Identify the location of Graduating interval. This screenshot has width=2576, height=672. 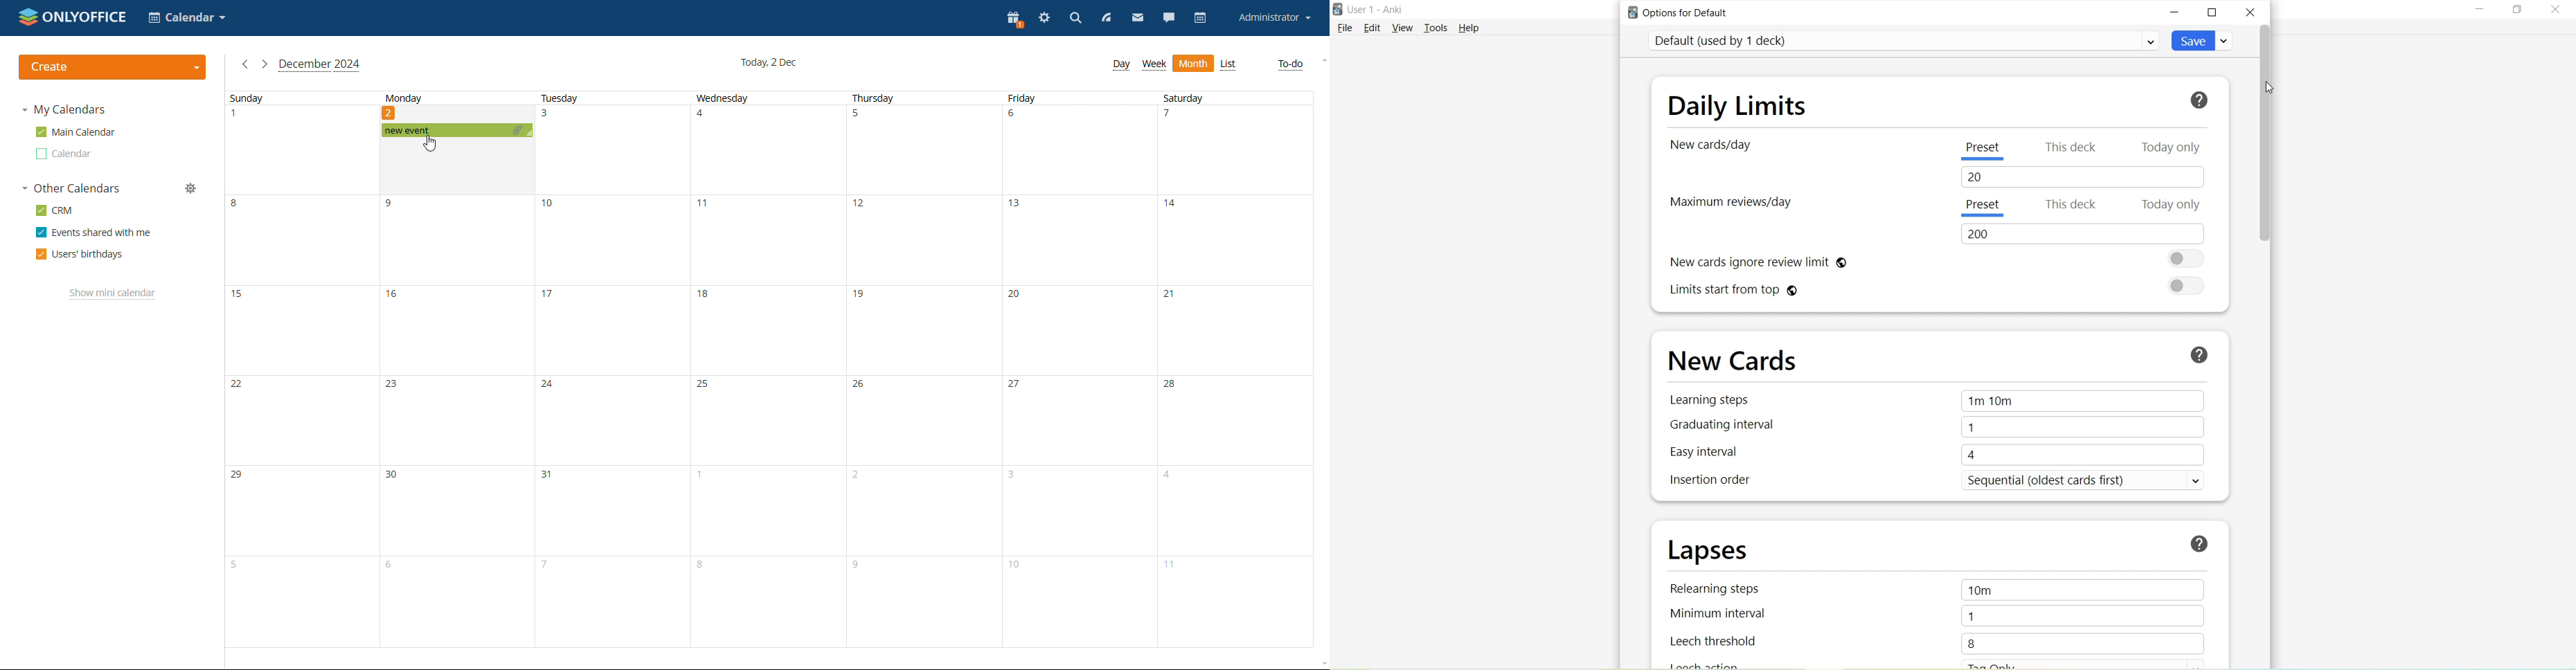
(1723, 423).